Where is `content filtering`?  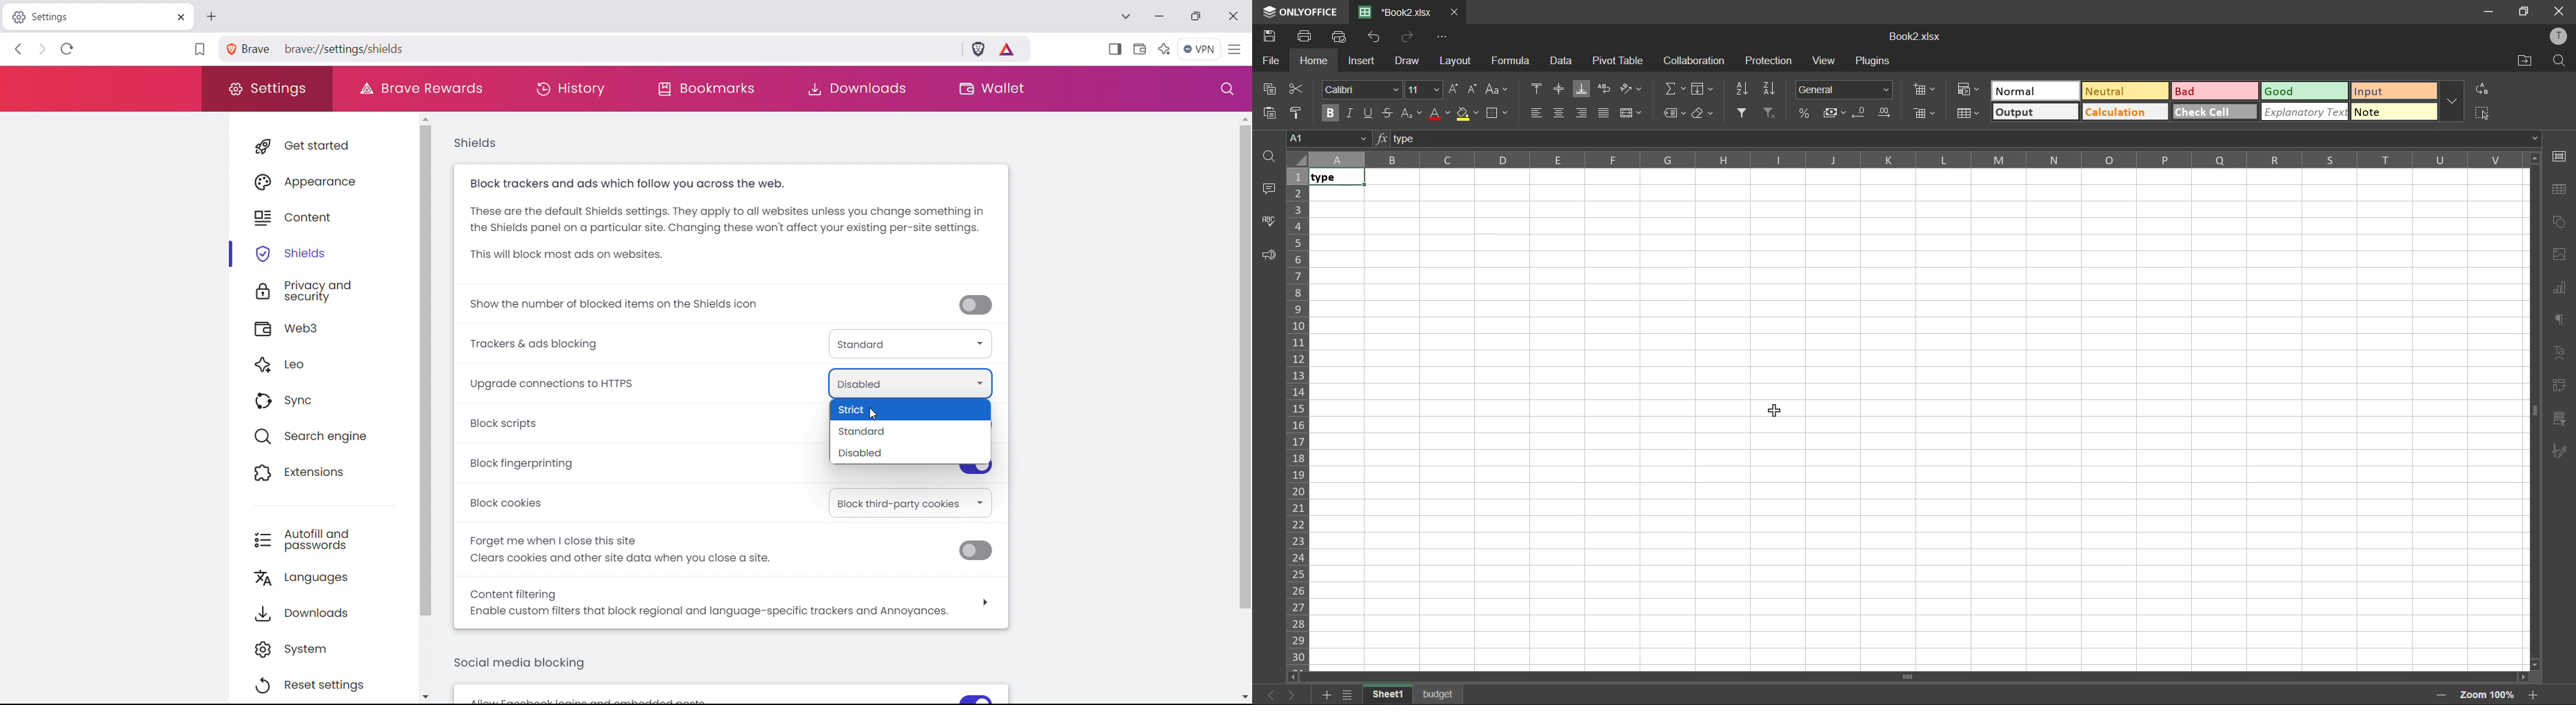
content filtering is located at coordinates (731, 602).